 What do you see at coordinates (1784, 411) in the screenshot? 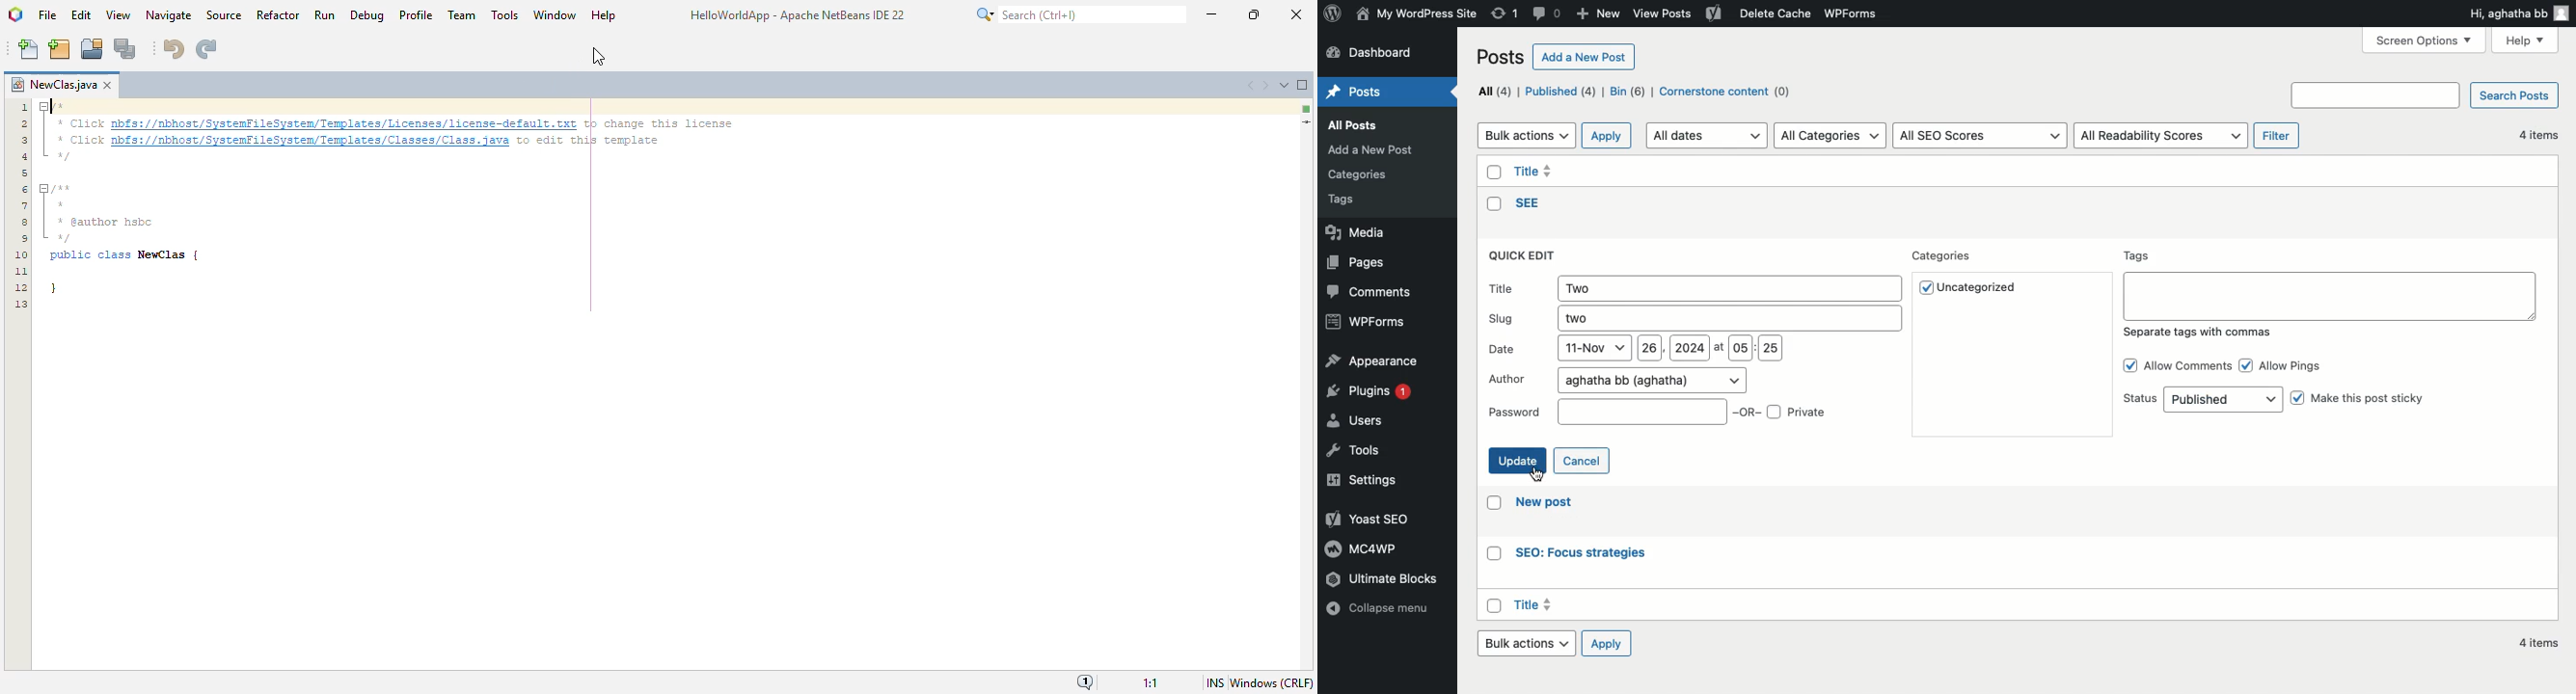
I see `OR Private` at bounding box center [1784, 411].